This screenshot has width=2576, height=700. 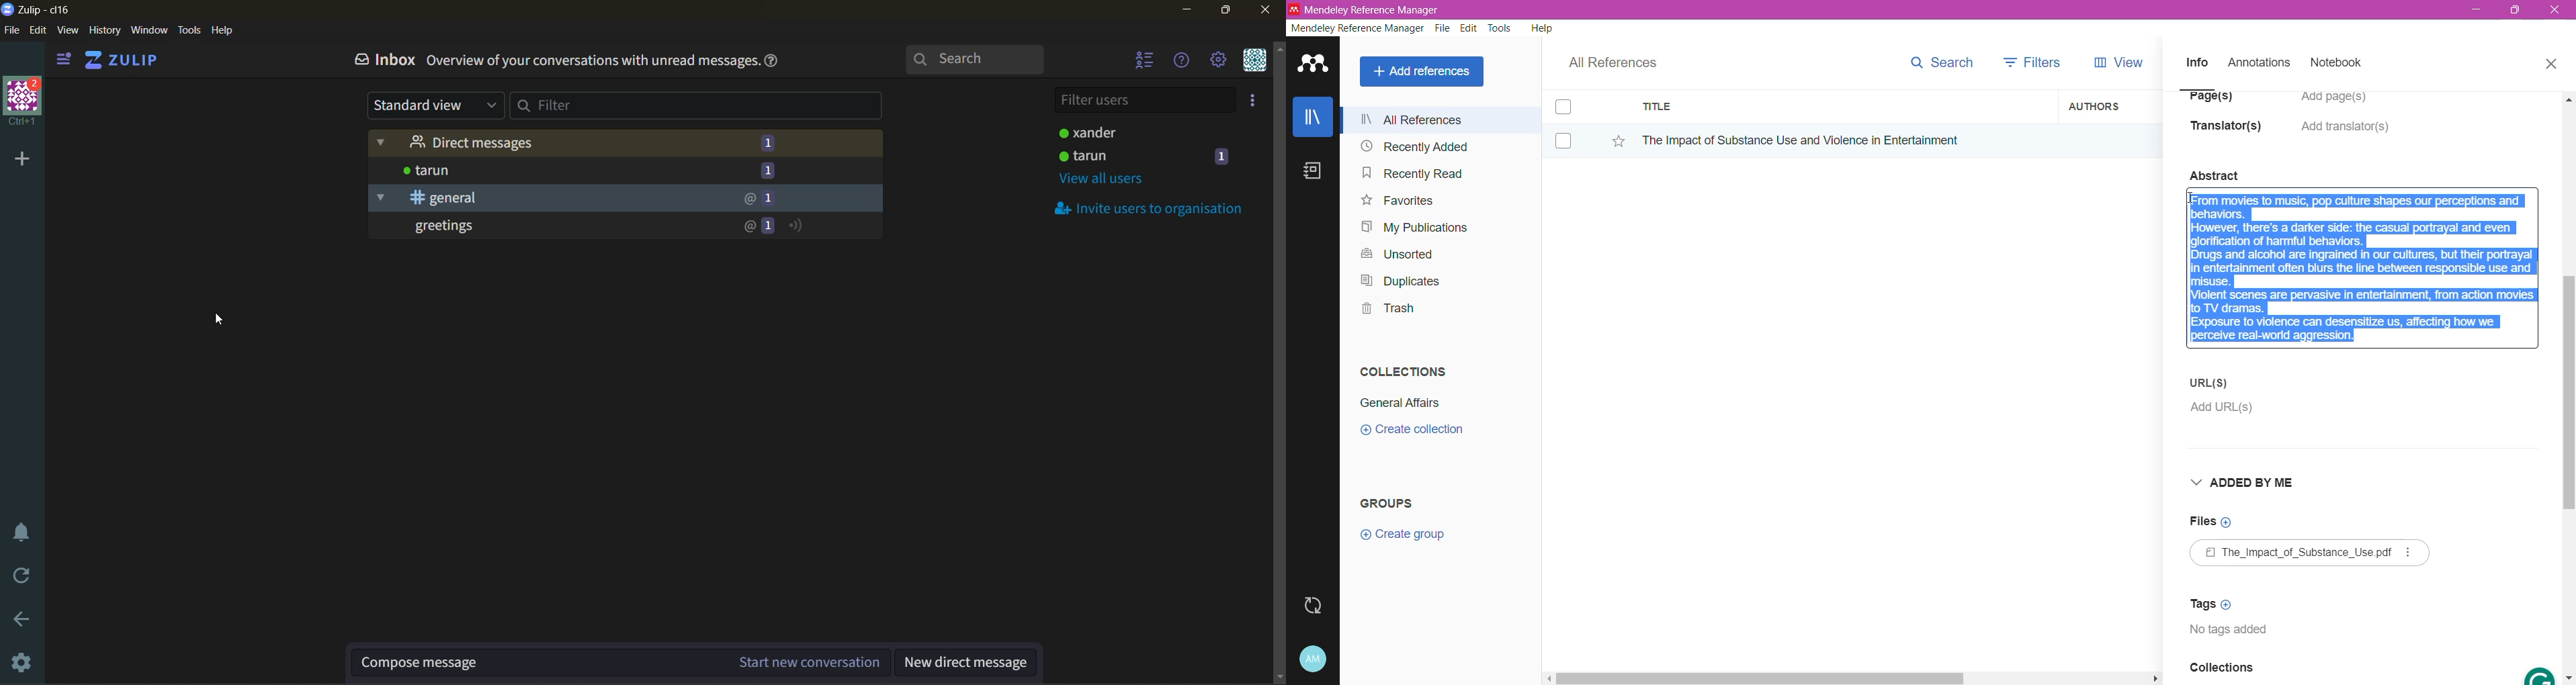 I want to click on Help, so click(x=1541, y=28).